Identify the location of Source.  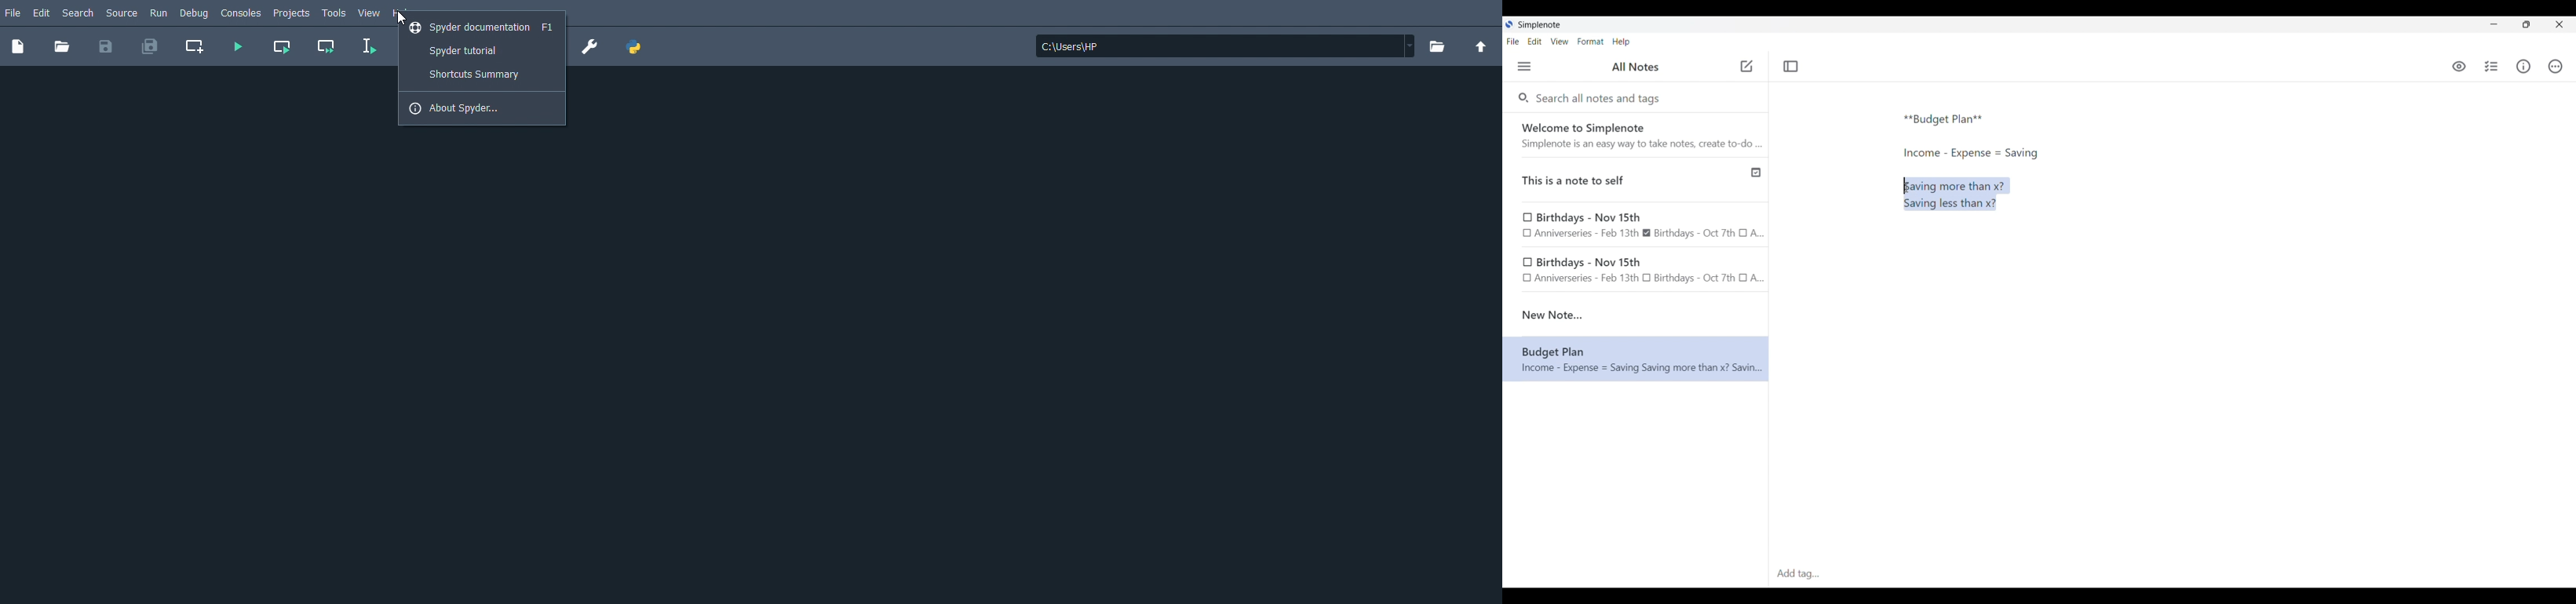
(122, 14).